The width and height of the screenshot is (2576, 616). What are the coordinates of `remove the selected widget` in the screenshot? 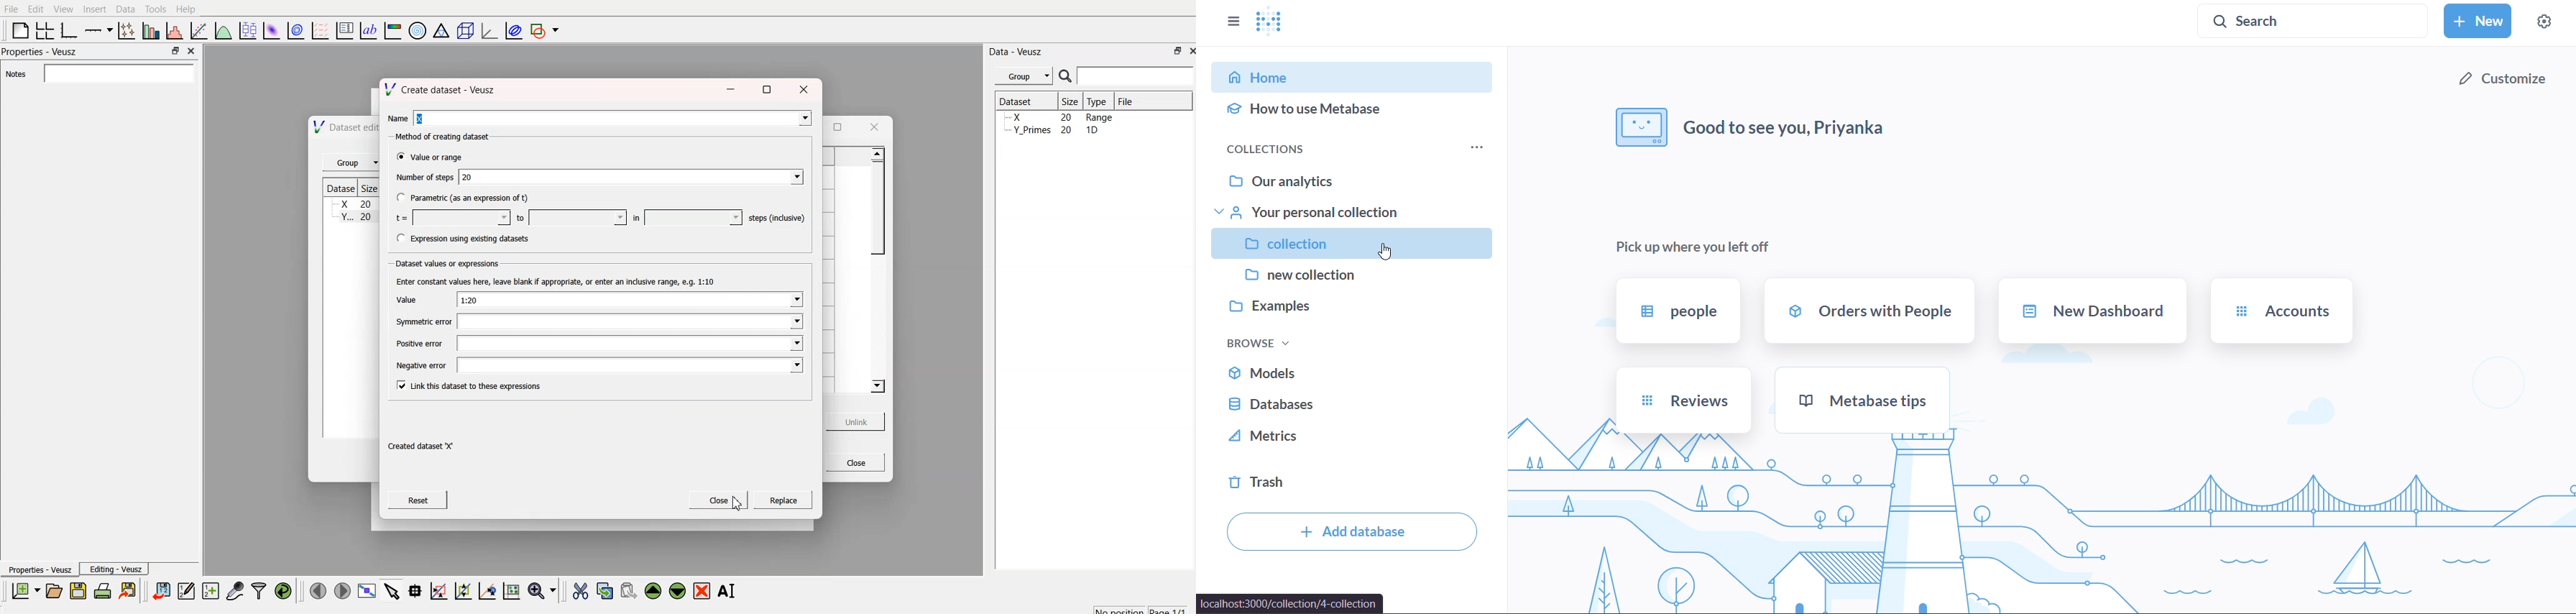 It's located at (704, 591).